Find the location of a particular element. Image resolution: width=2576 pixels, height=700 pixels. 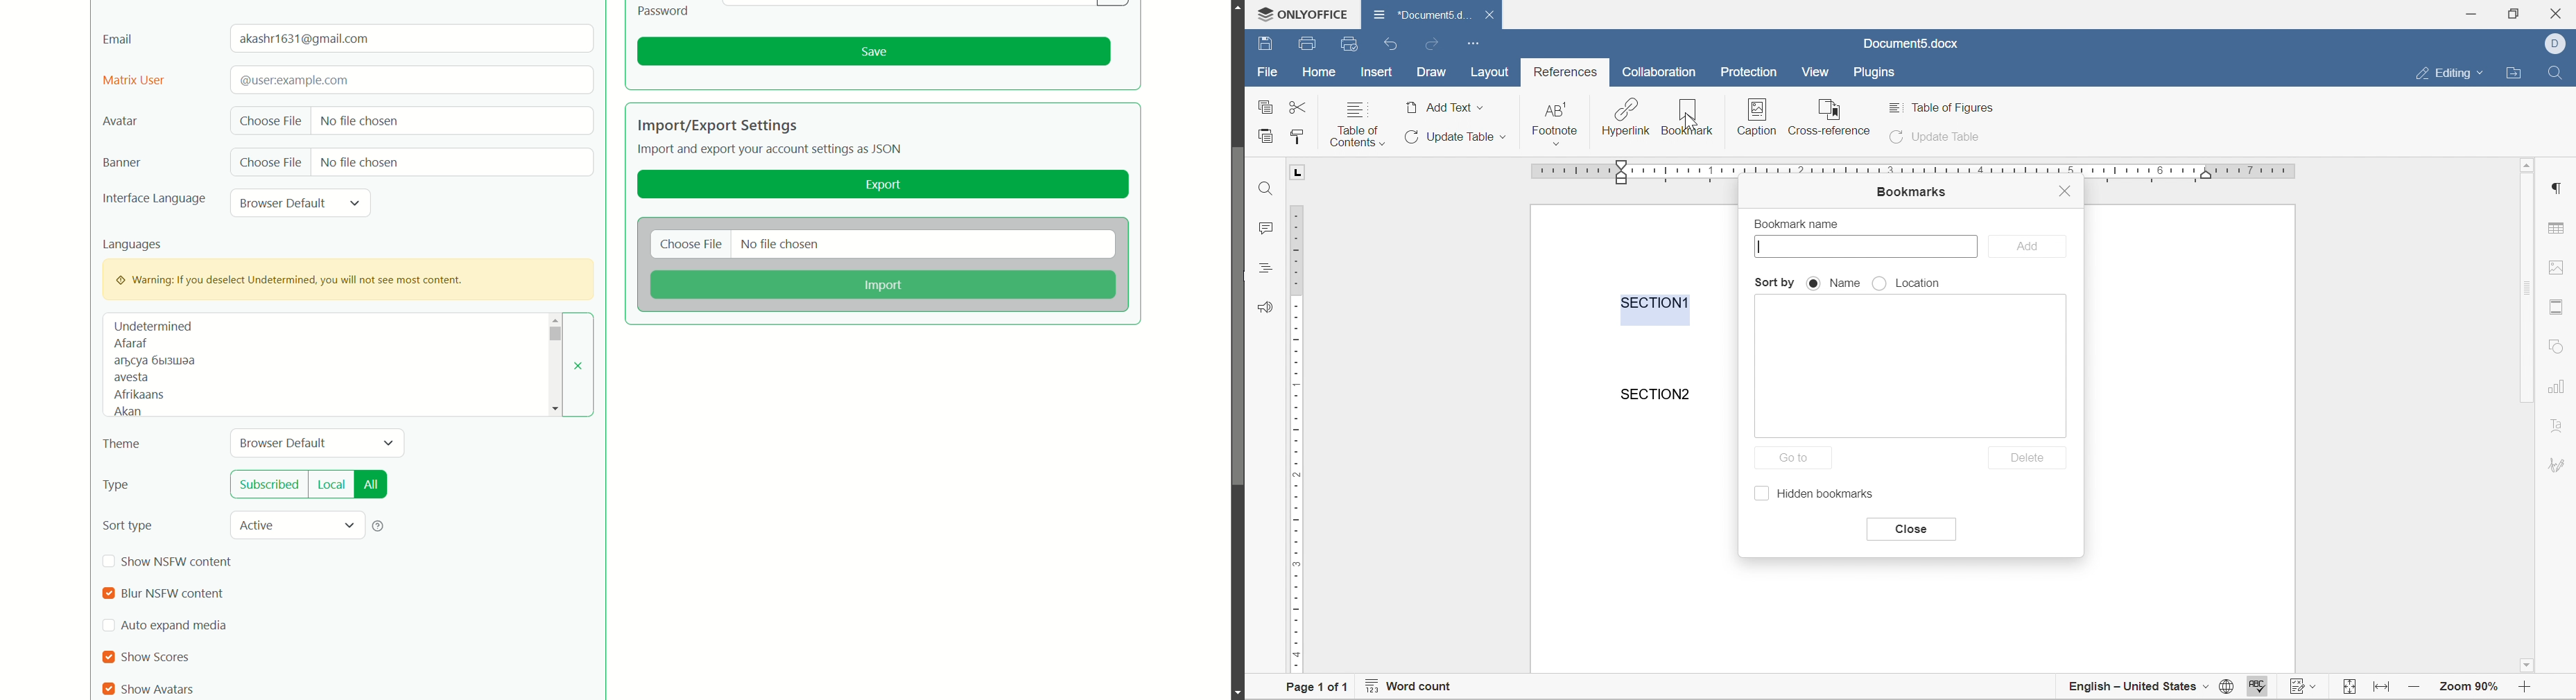

show scores is located at coordinates (158, 657).